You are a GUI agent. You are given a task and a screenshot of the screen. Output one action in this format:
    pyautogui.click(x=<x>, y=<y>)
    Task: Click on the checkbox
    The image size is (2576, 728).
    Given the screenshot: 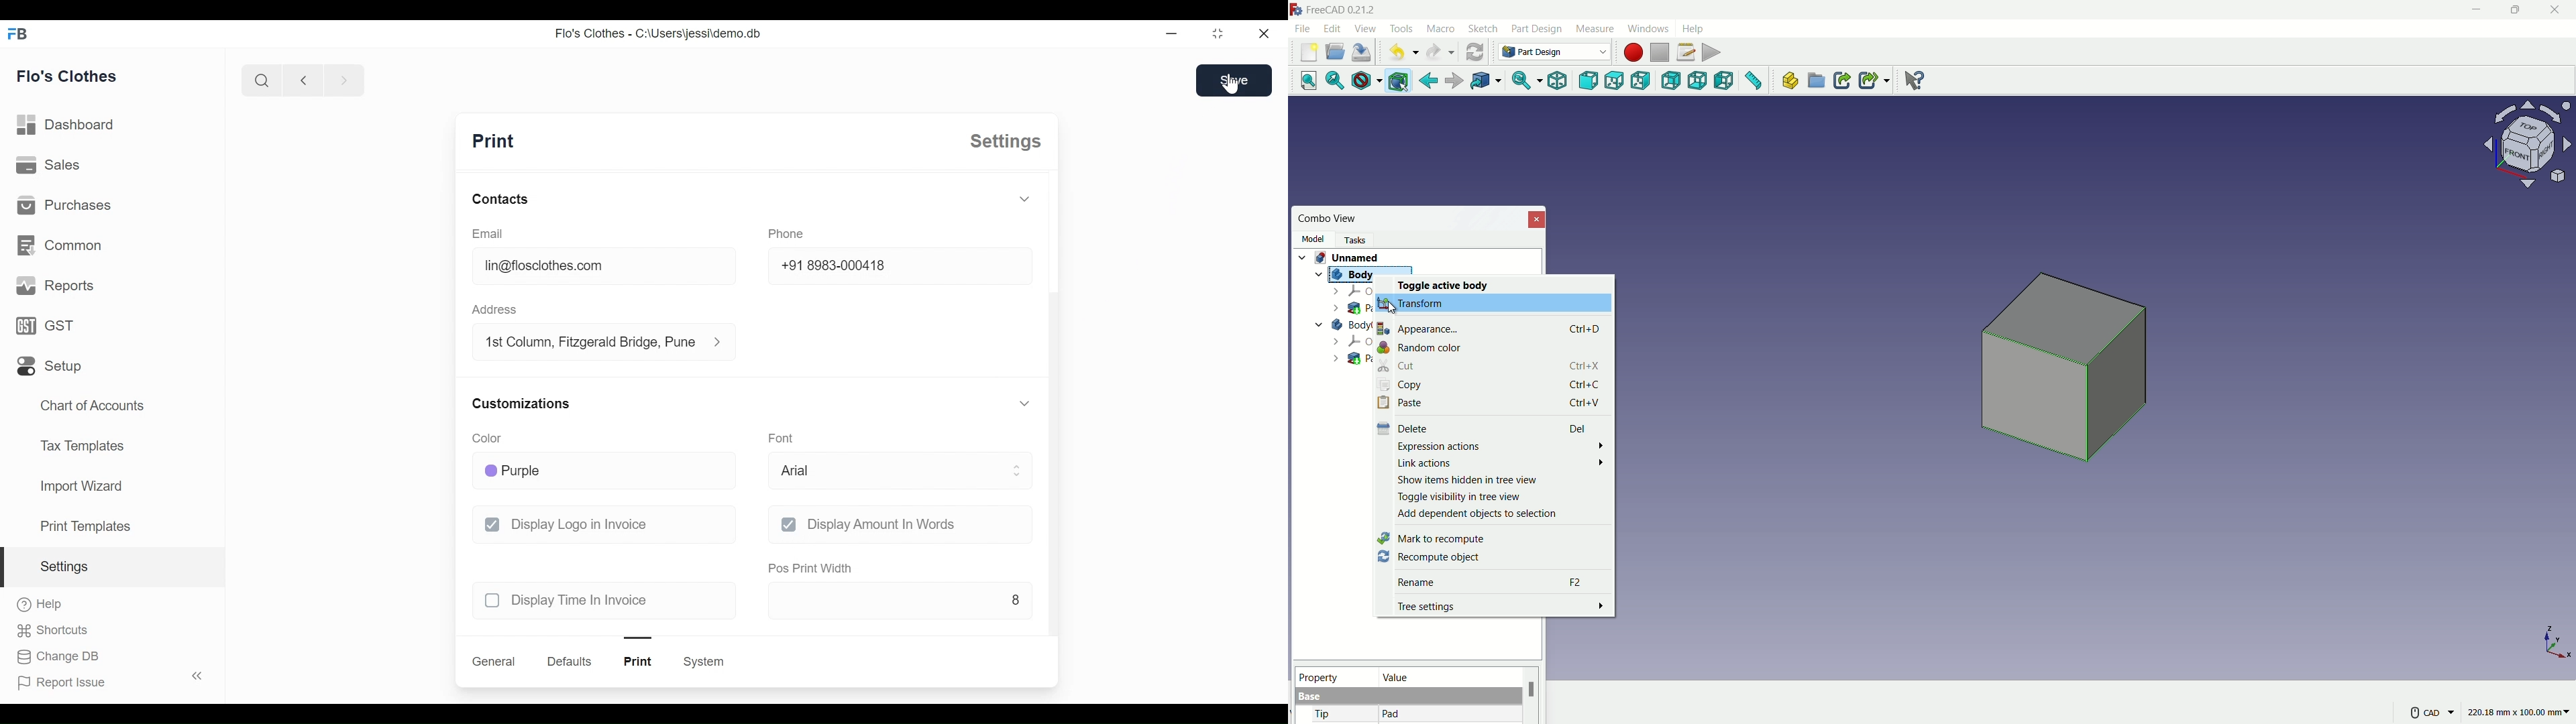 What is the action you would take?
    pyautogui.click(x=493, y=524)
    